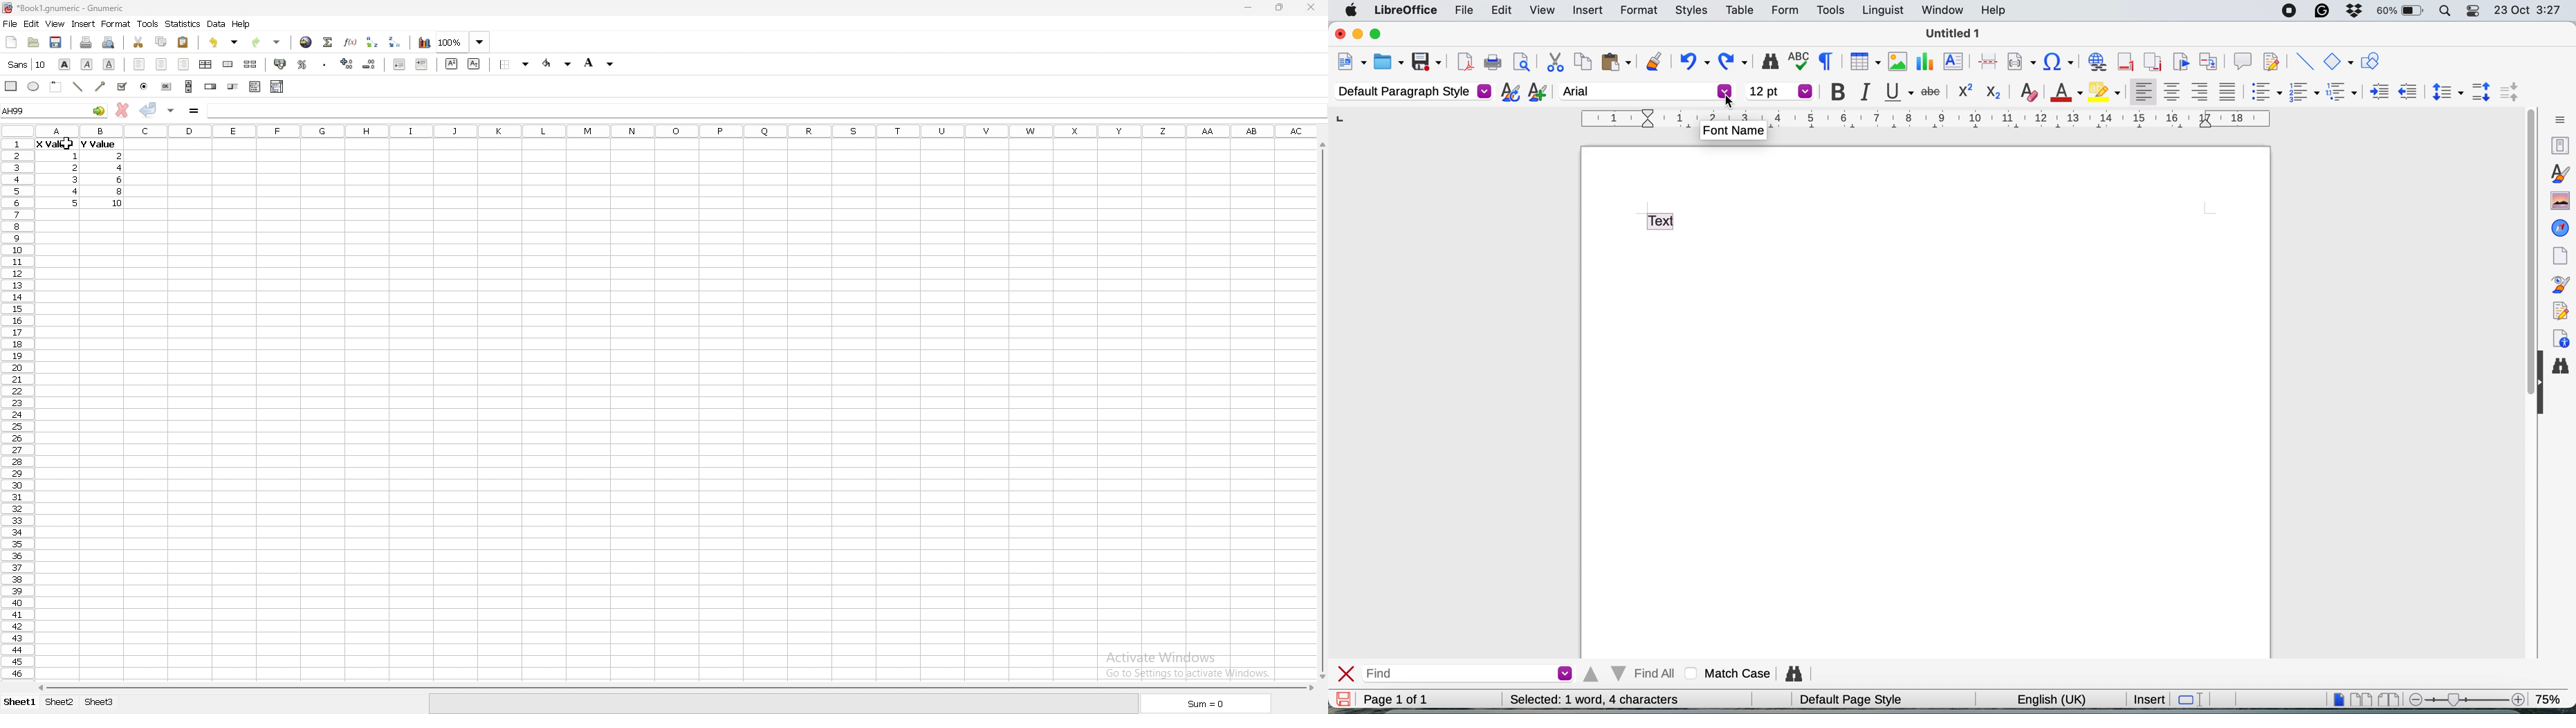 The image size is (2576, 728). What do you see at coordinates (166, 86) in the screenshot?
I see `button` at bounding box center [166, 86].